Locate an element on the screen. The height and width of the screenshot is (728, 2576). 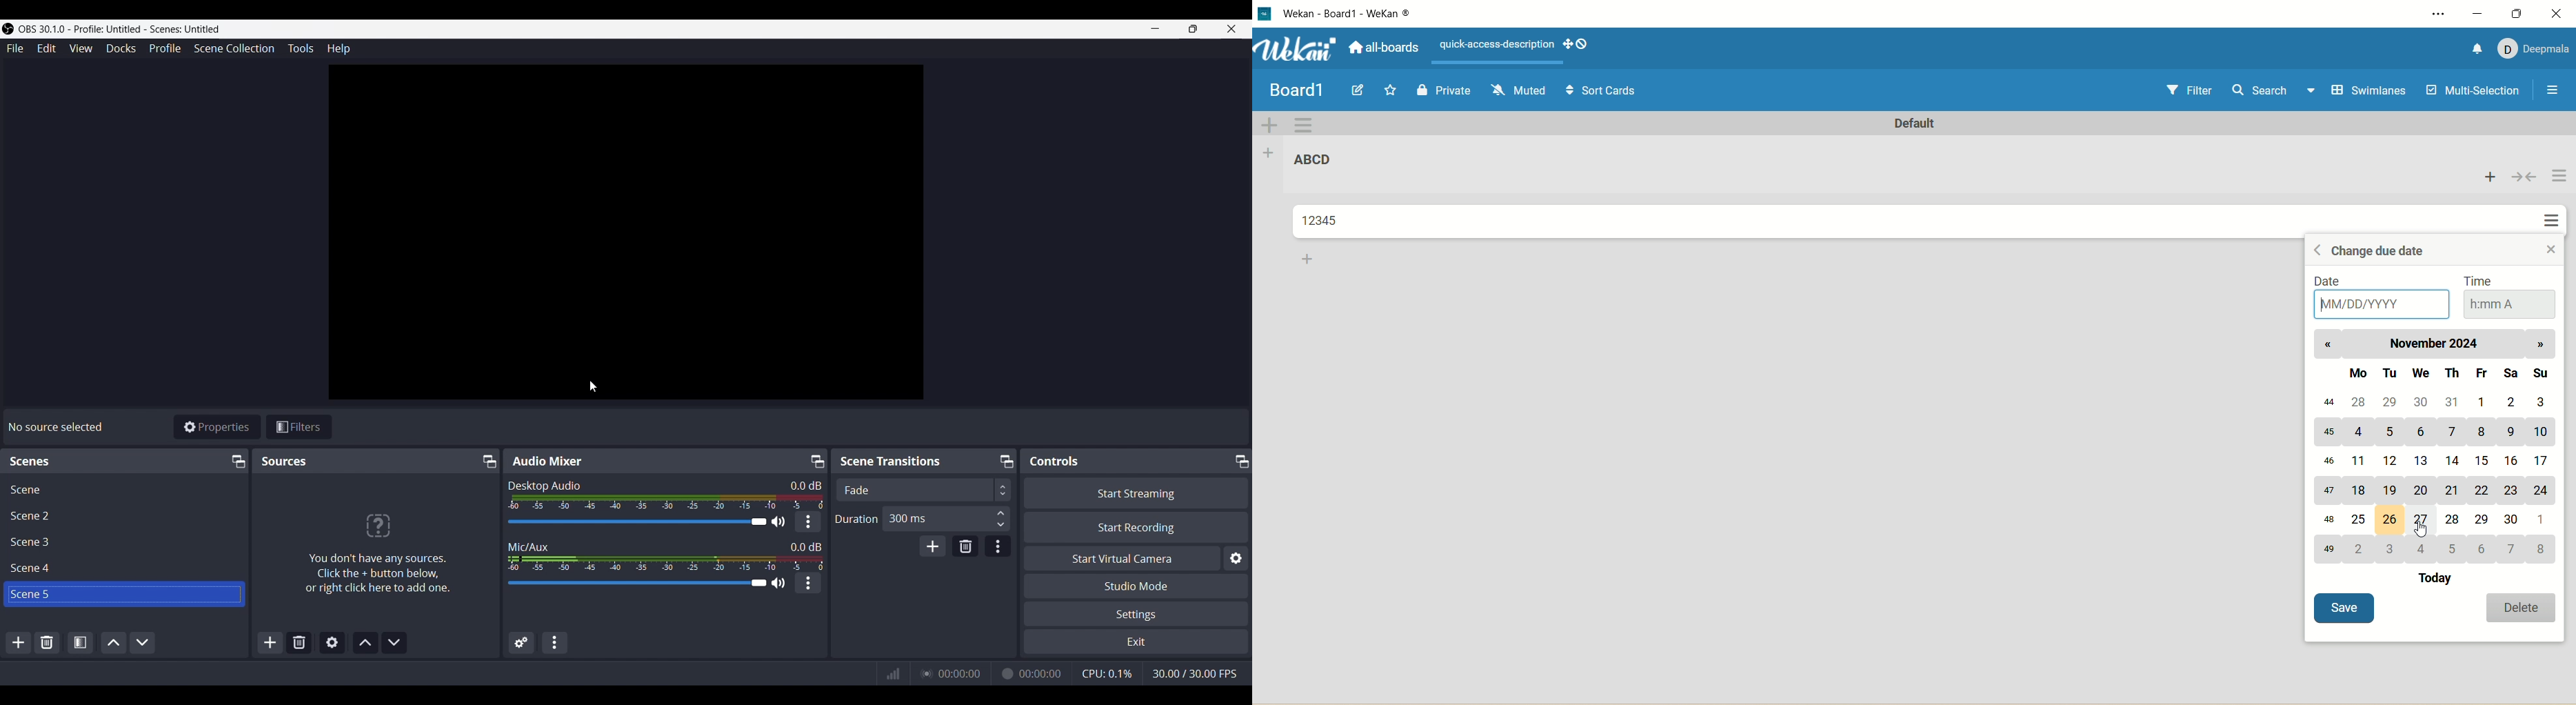
default is located at coordinates (1916, 123).